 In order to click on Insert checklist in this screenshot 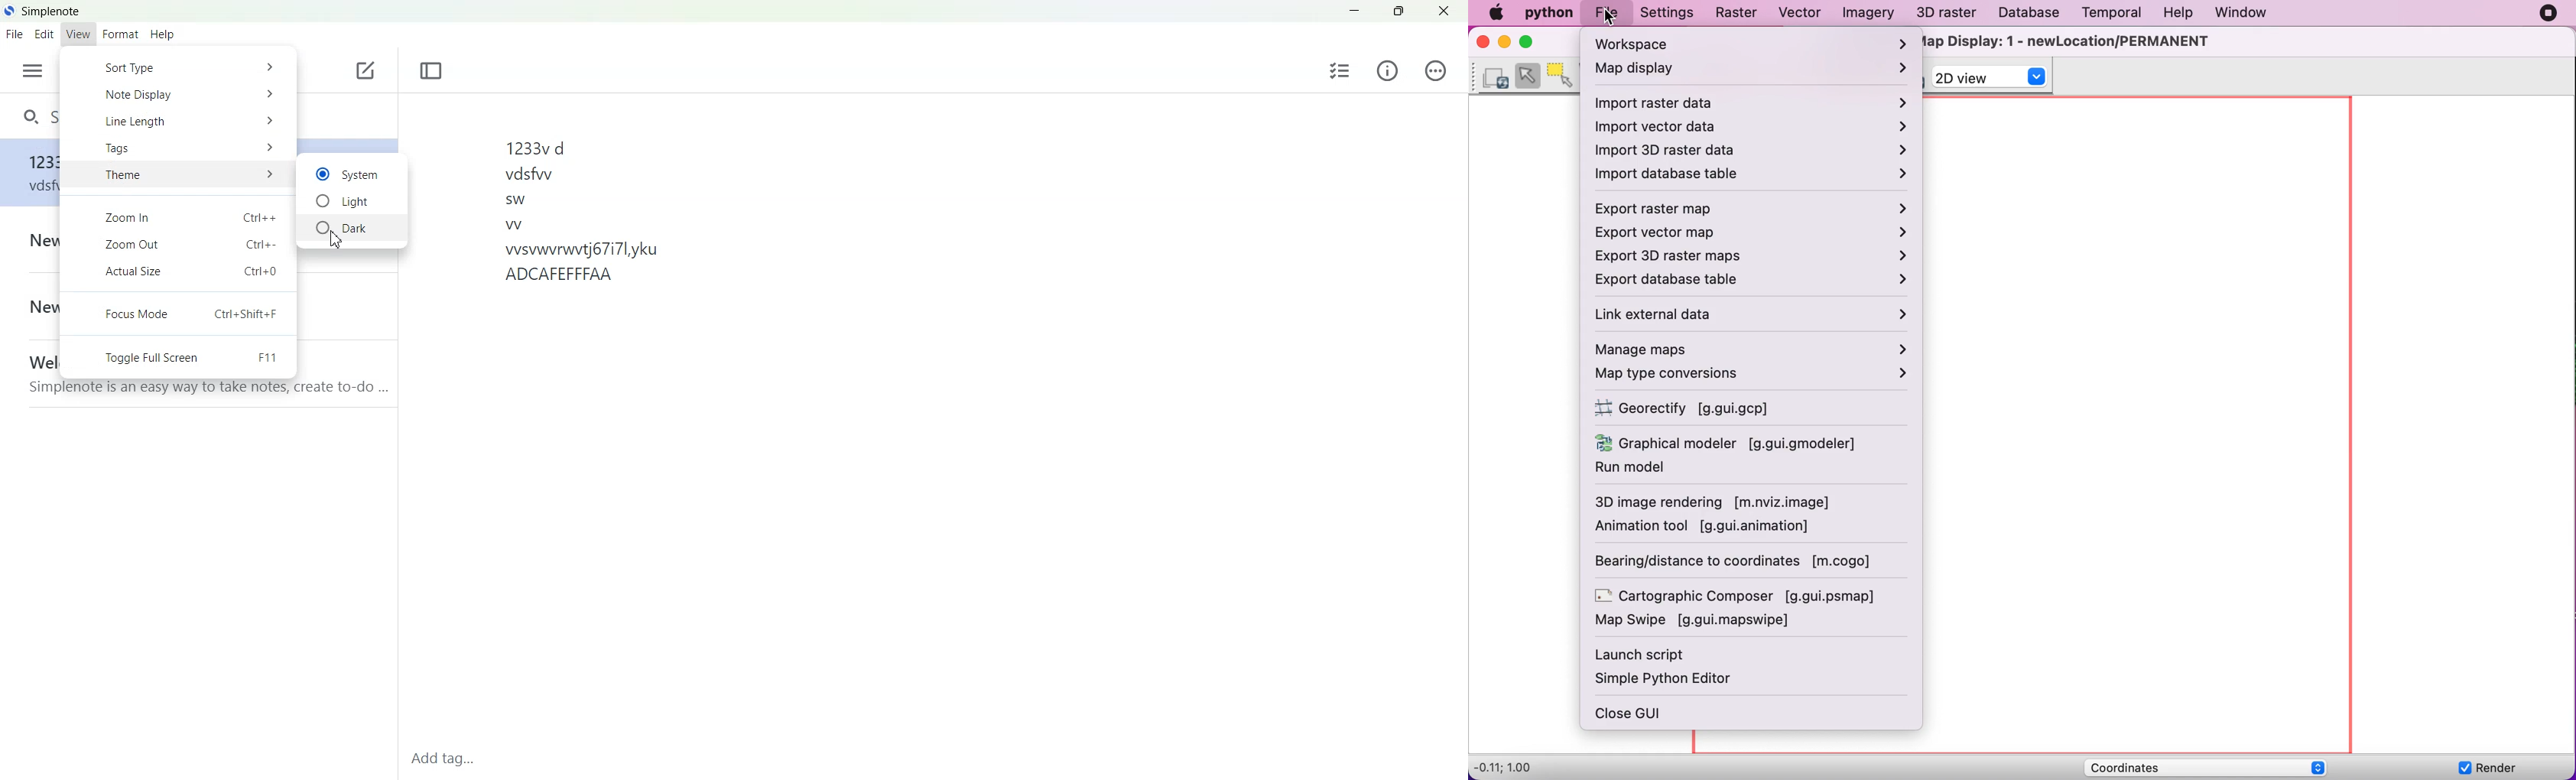, I will do `click(1341, 70)`.